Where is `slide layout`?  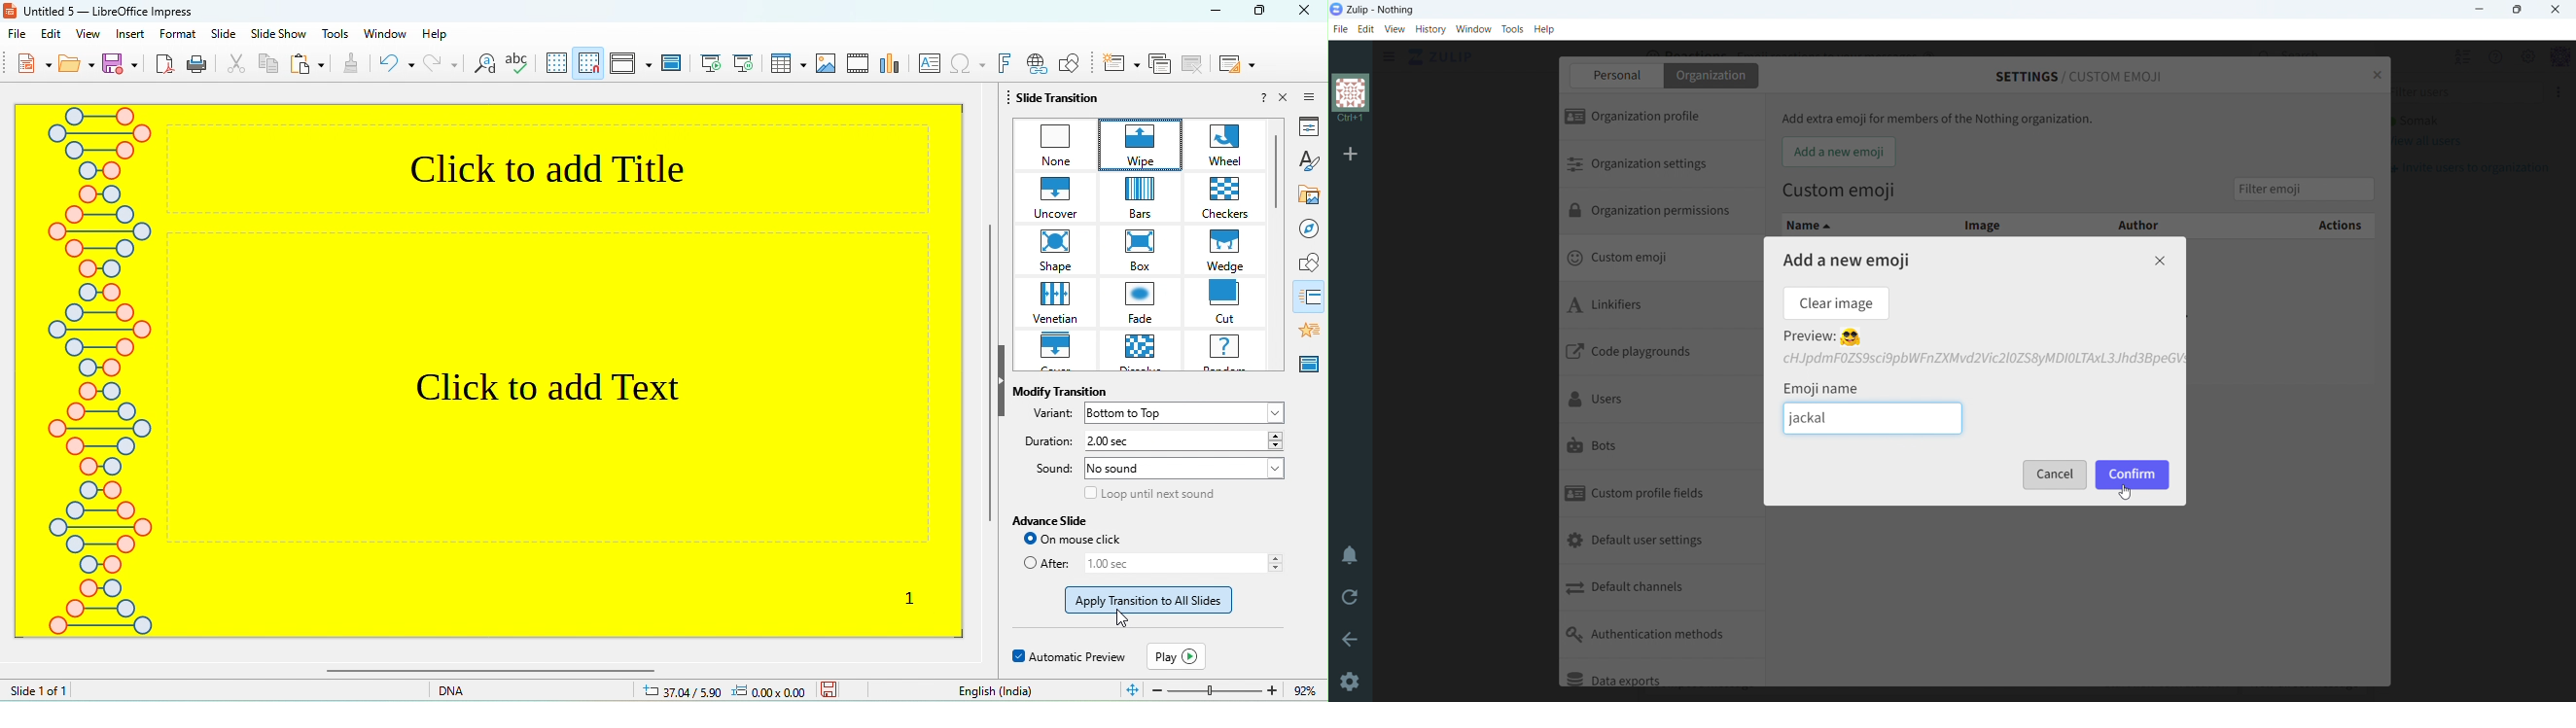
slide layout is located at coordinates (1234, 63).